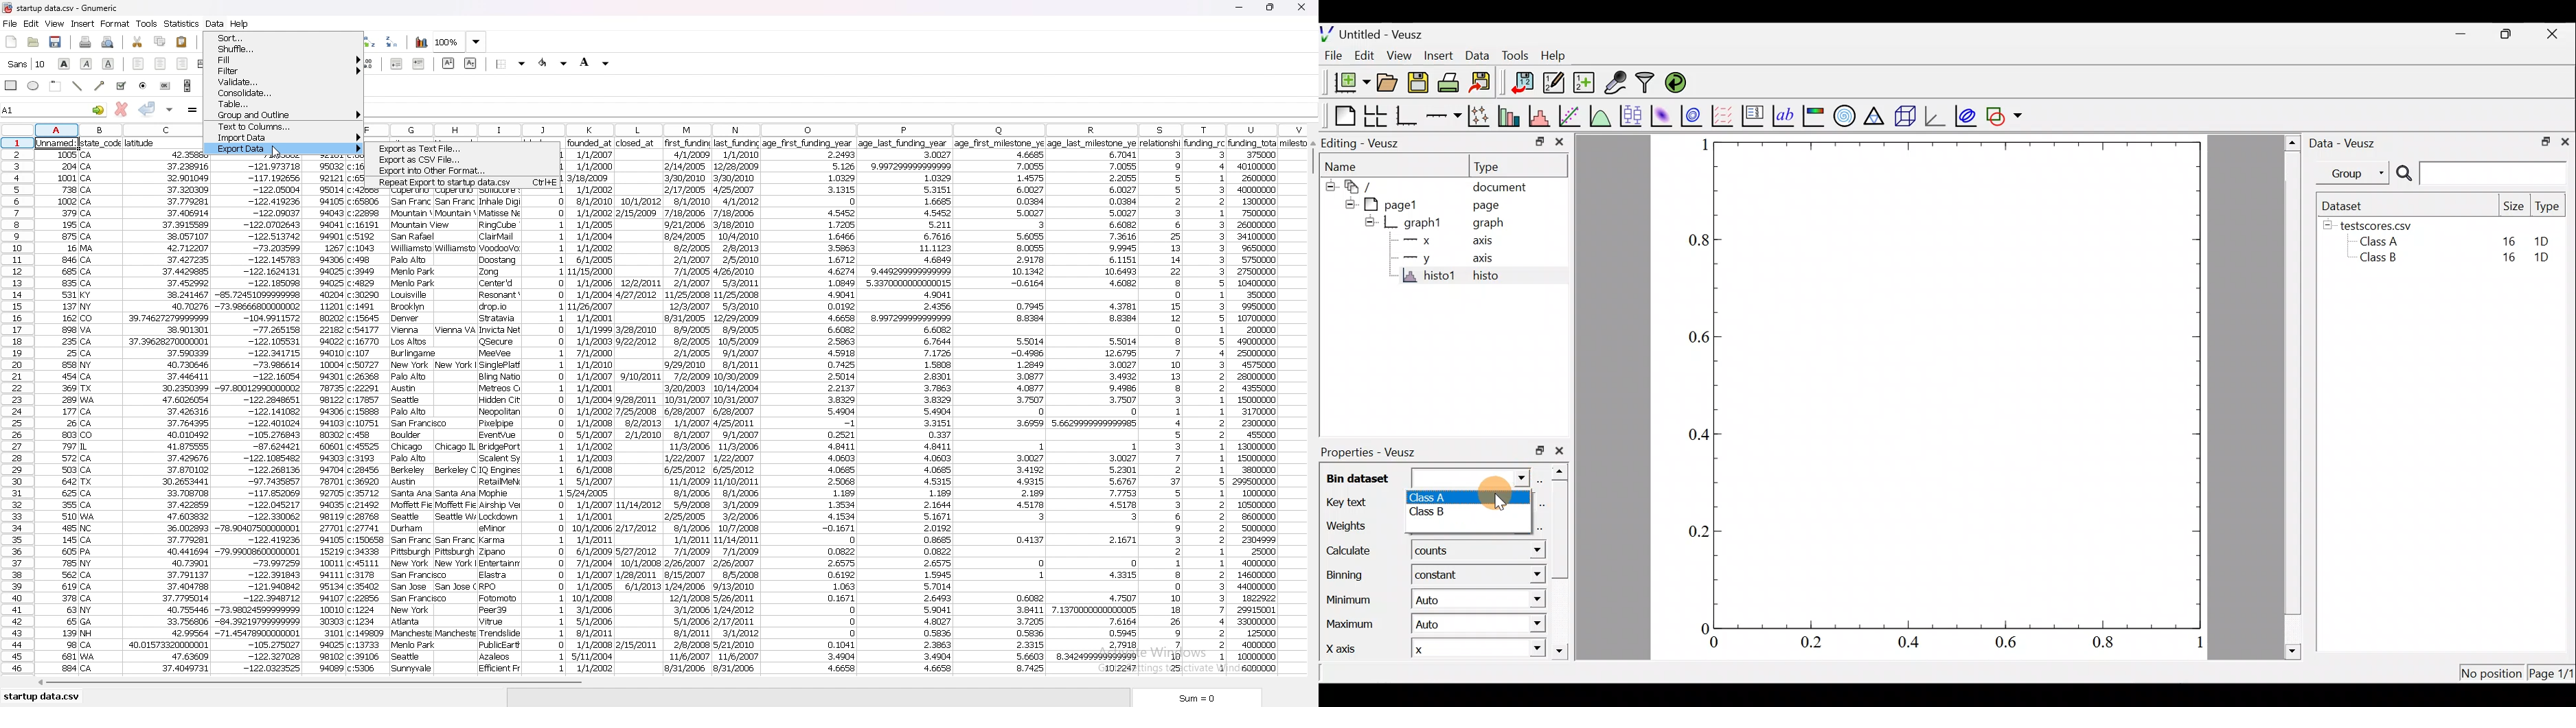 Image resolution: width=2576 pixels, height=728 pixels. I want to click on tools, so click(147, 23).